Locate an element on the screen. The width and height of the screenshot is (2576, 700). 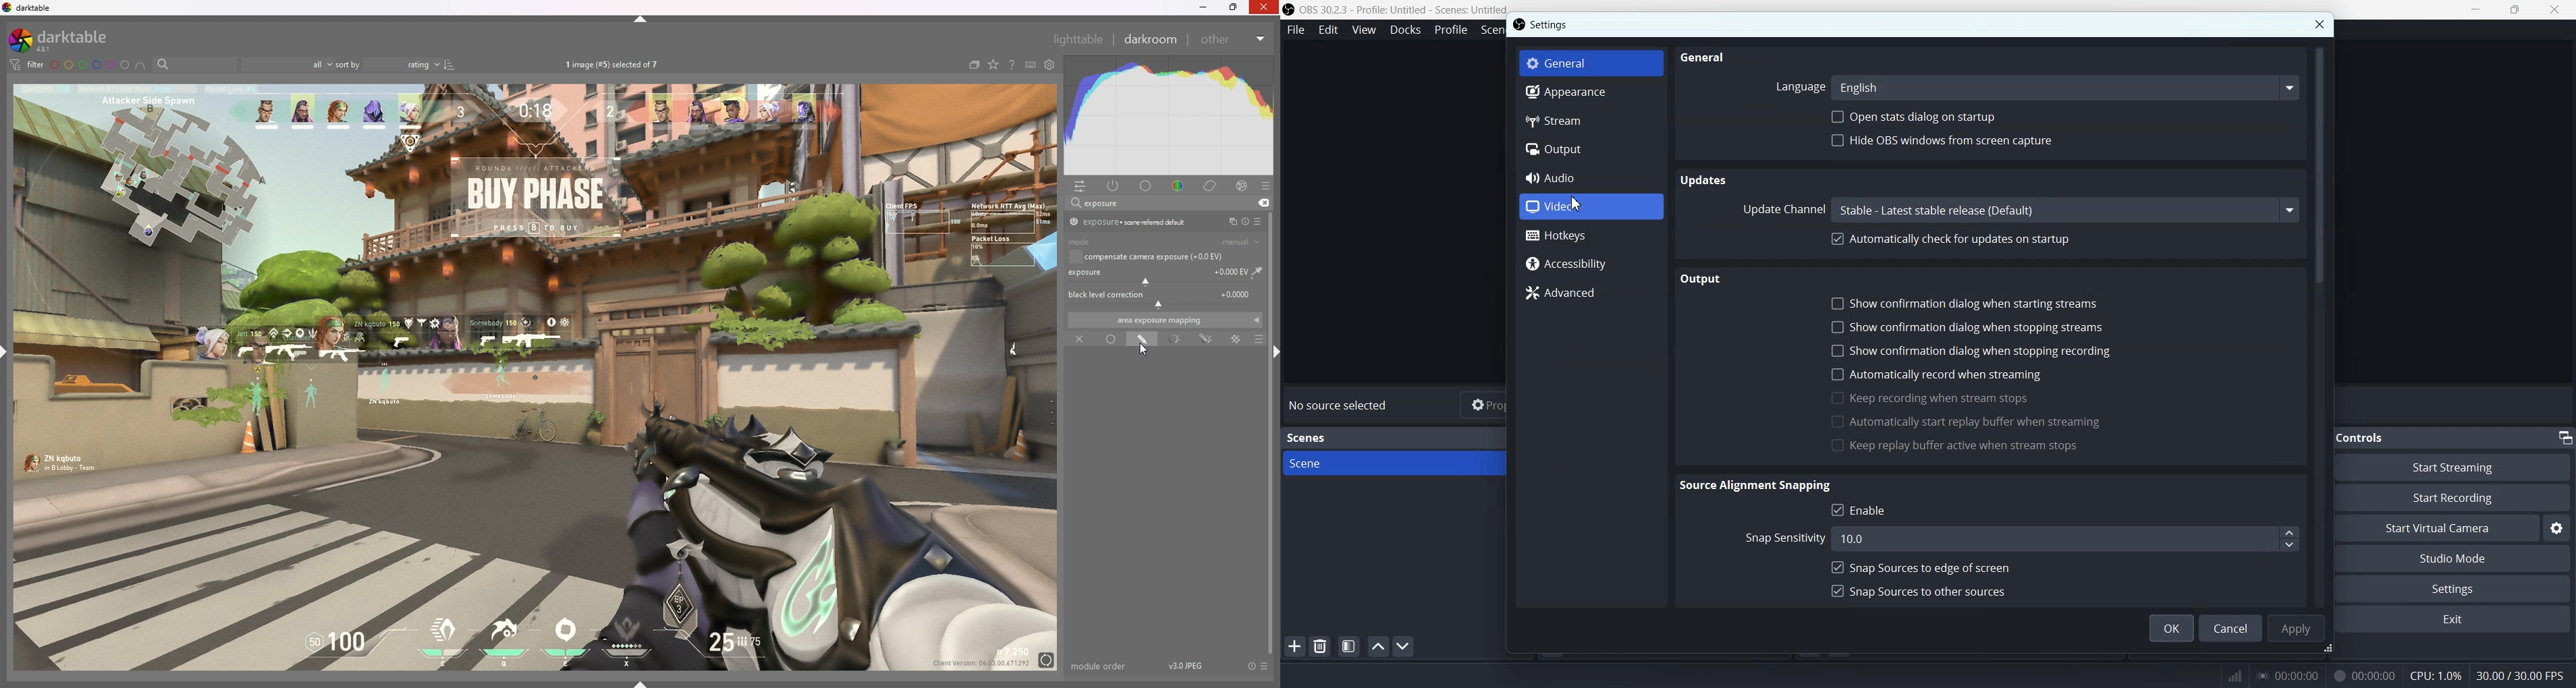
General is located at coordinates (1706, 57).